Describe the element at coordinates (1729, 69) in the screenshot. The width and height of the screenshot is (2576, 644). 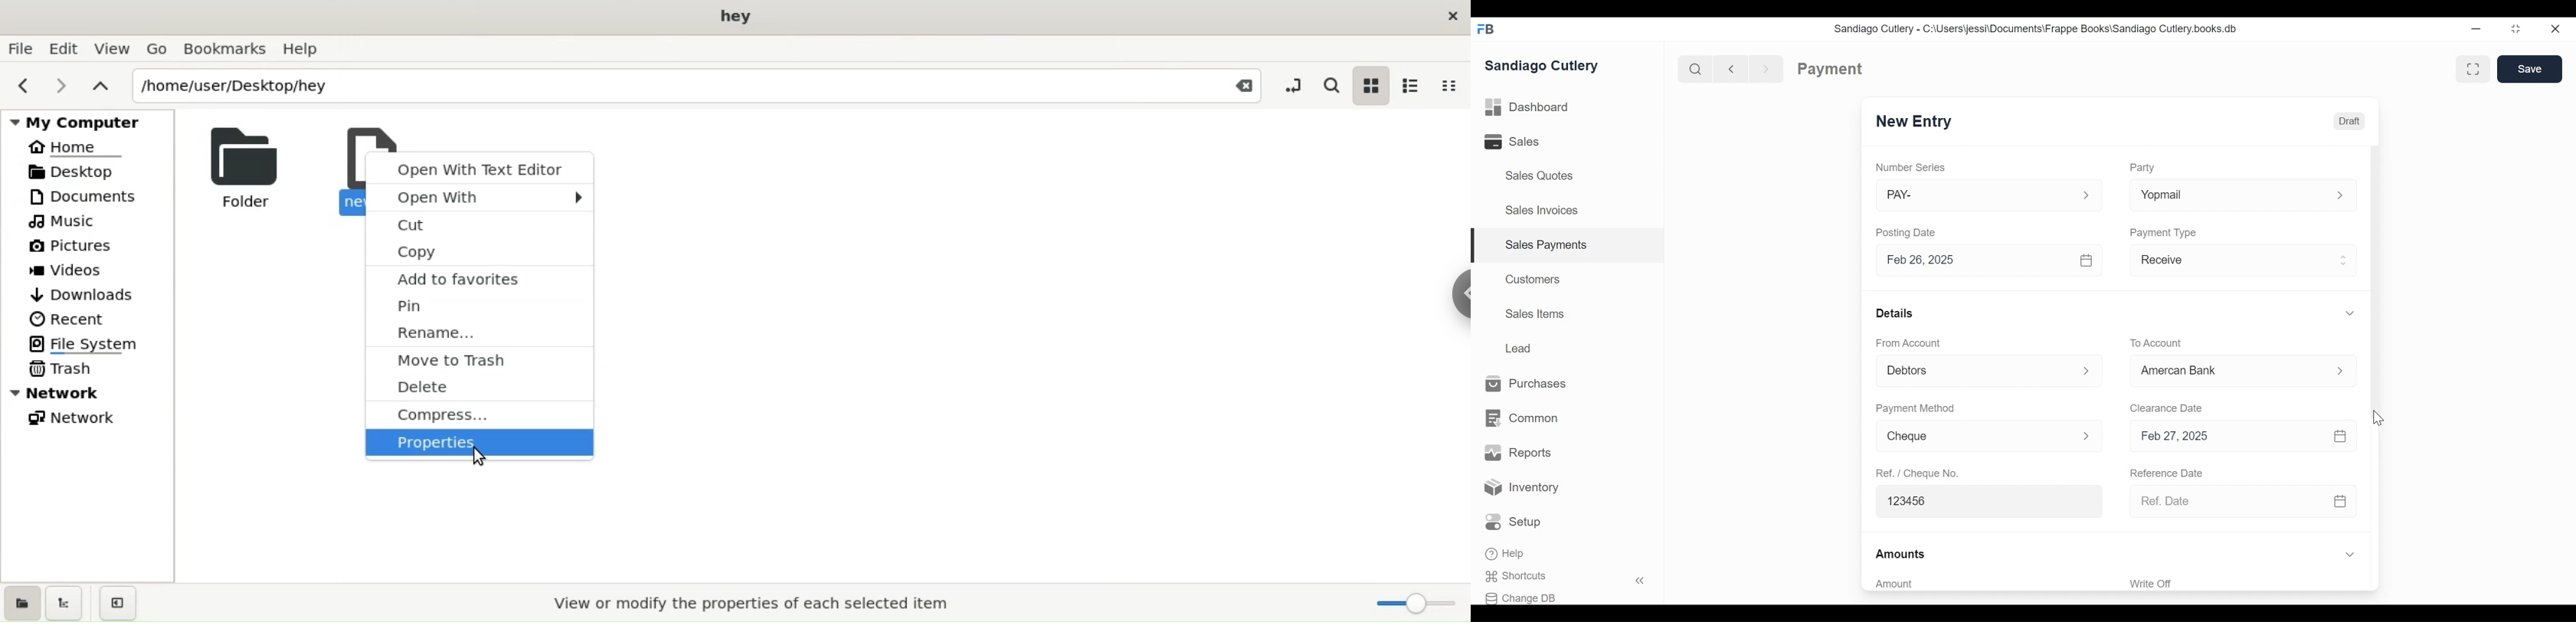
I see `Navigate Back` at that location.